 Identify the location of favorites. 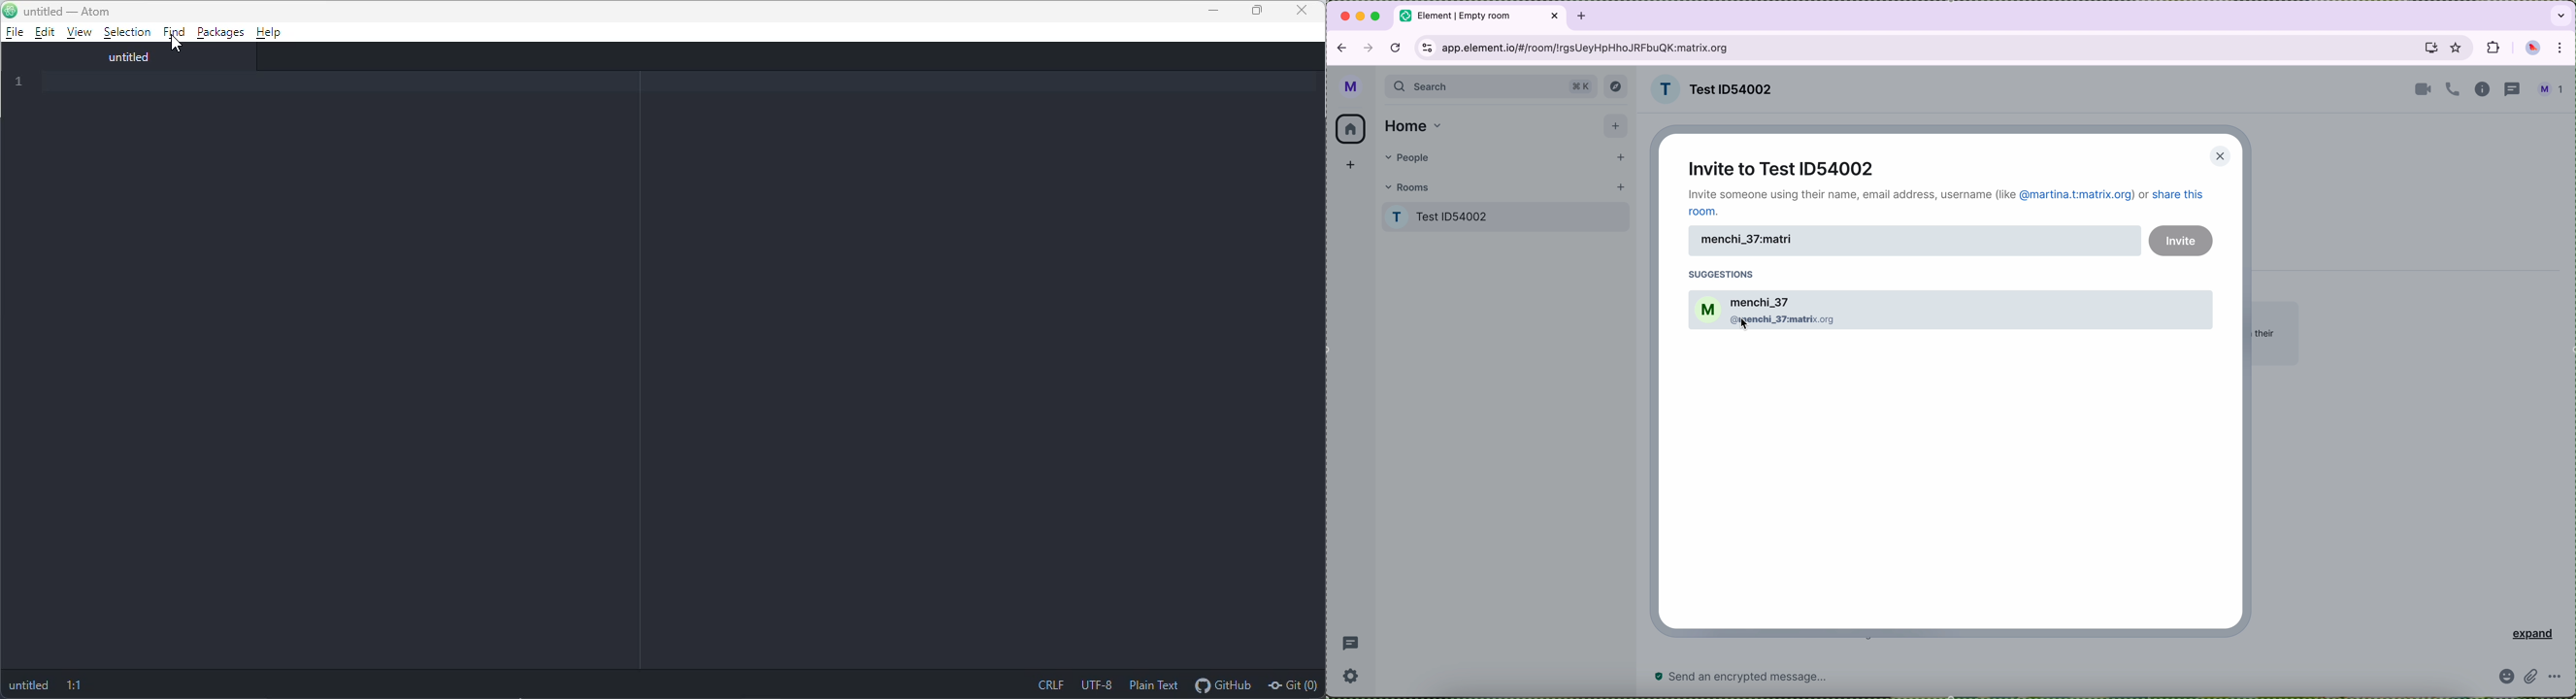
(2456, 48).